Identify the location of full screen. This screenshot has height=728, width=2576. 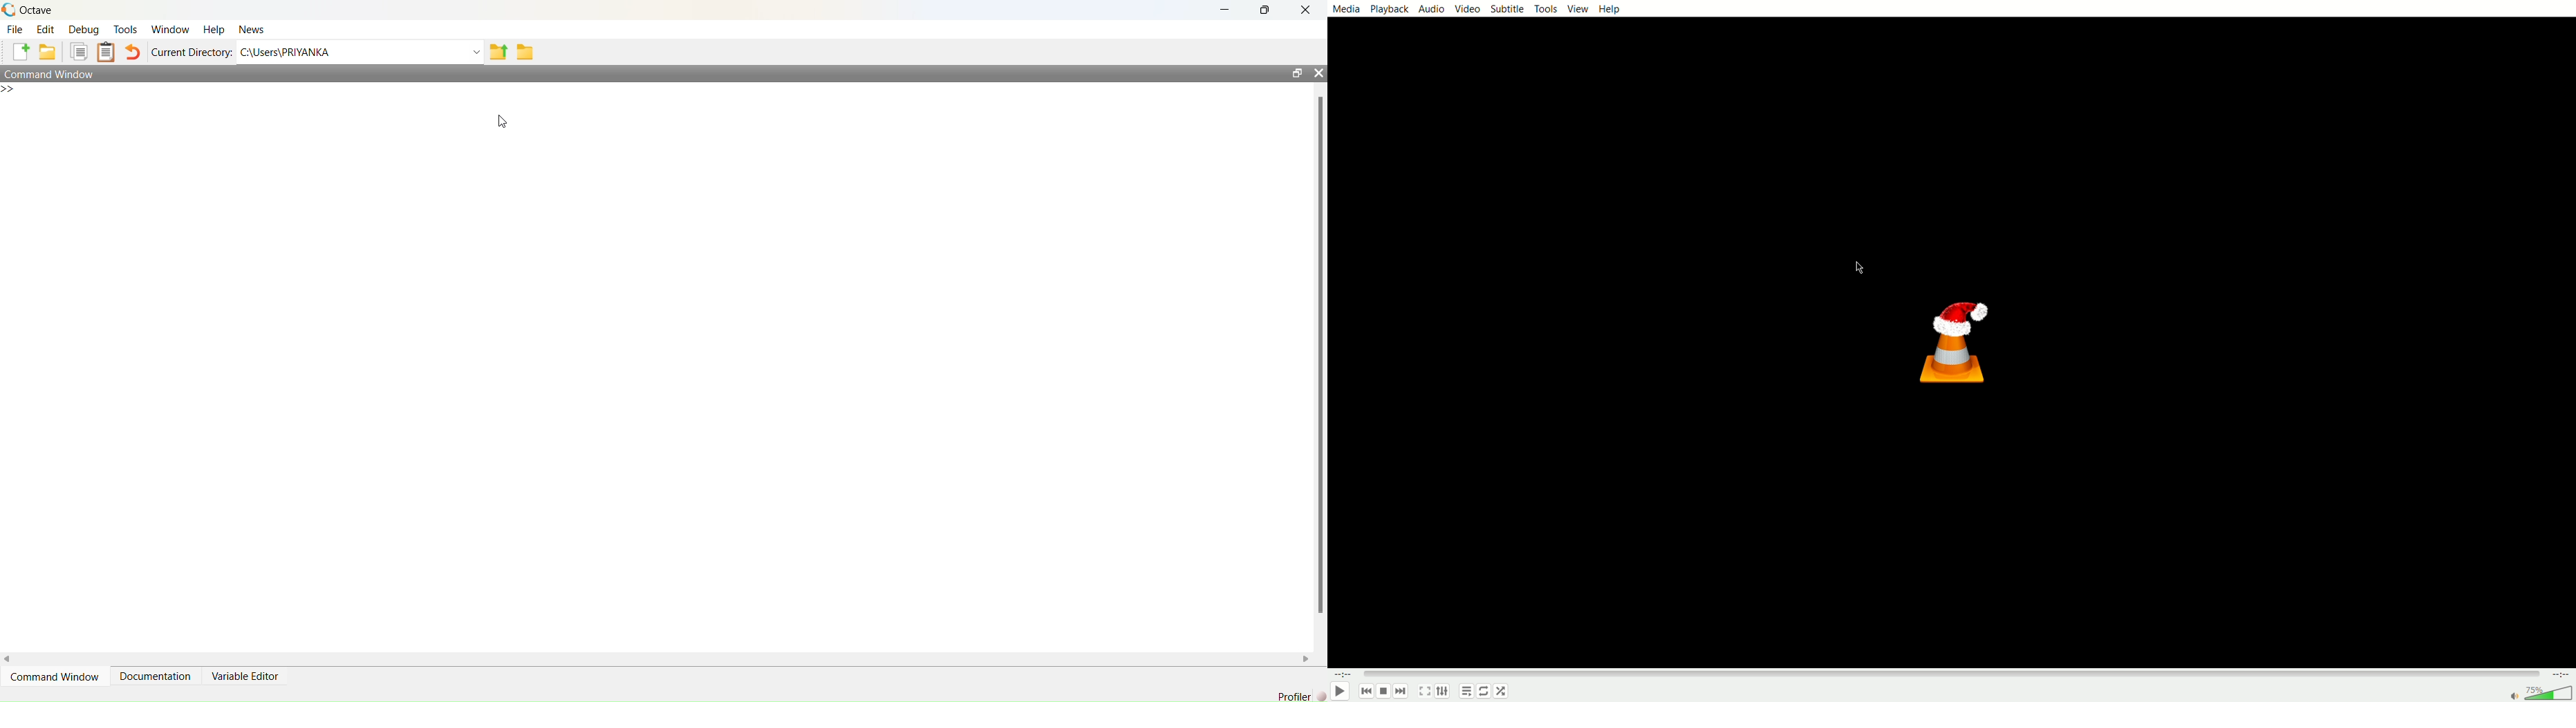
(1423, 690).